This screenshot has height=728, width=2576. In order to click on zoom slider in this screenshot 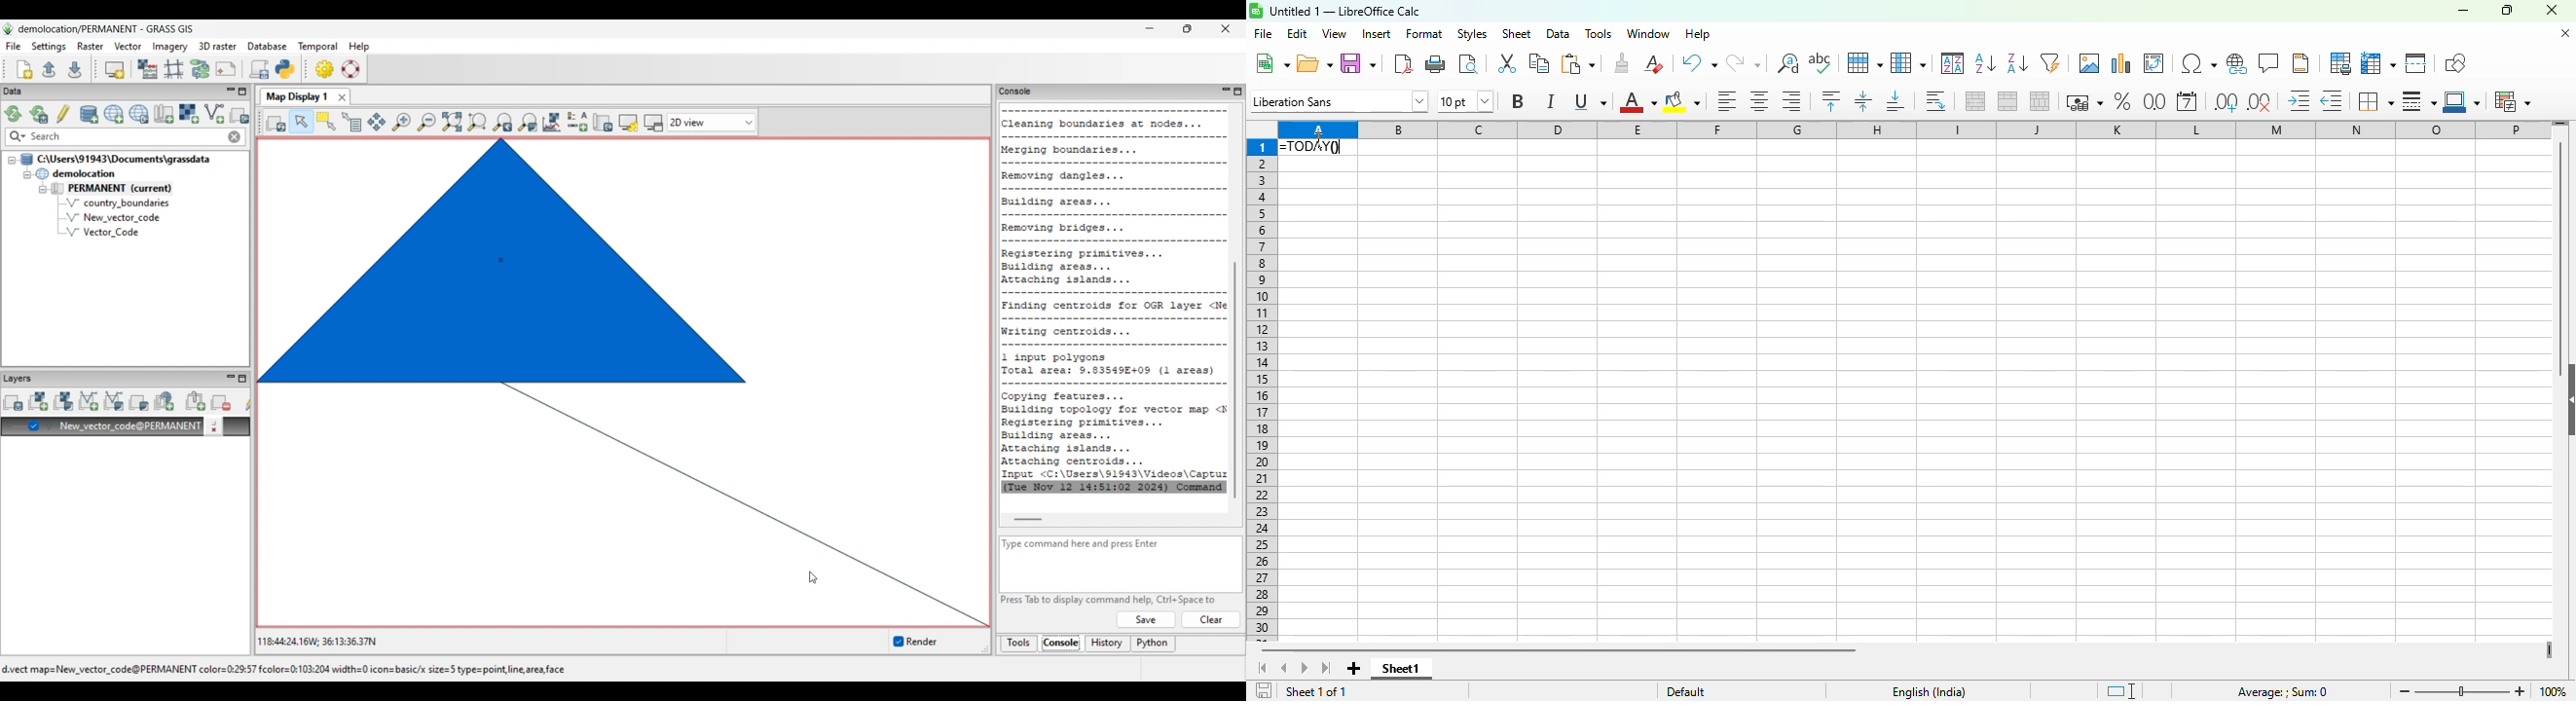, I will do `click(2464, 693)`.